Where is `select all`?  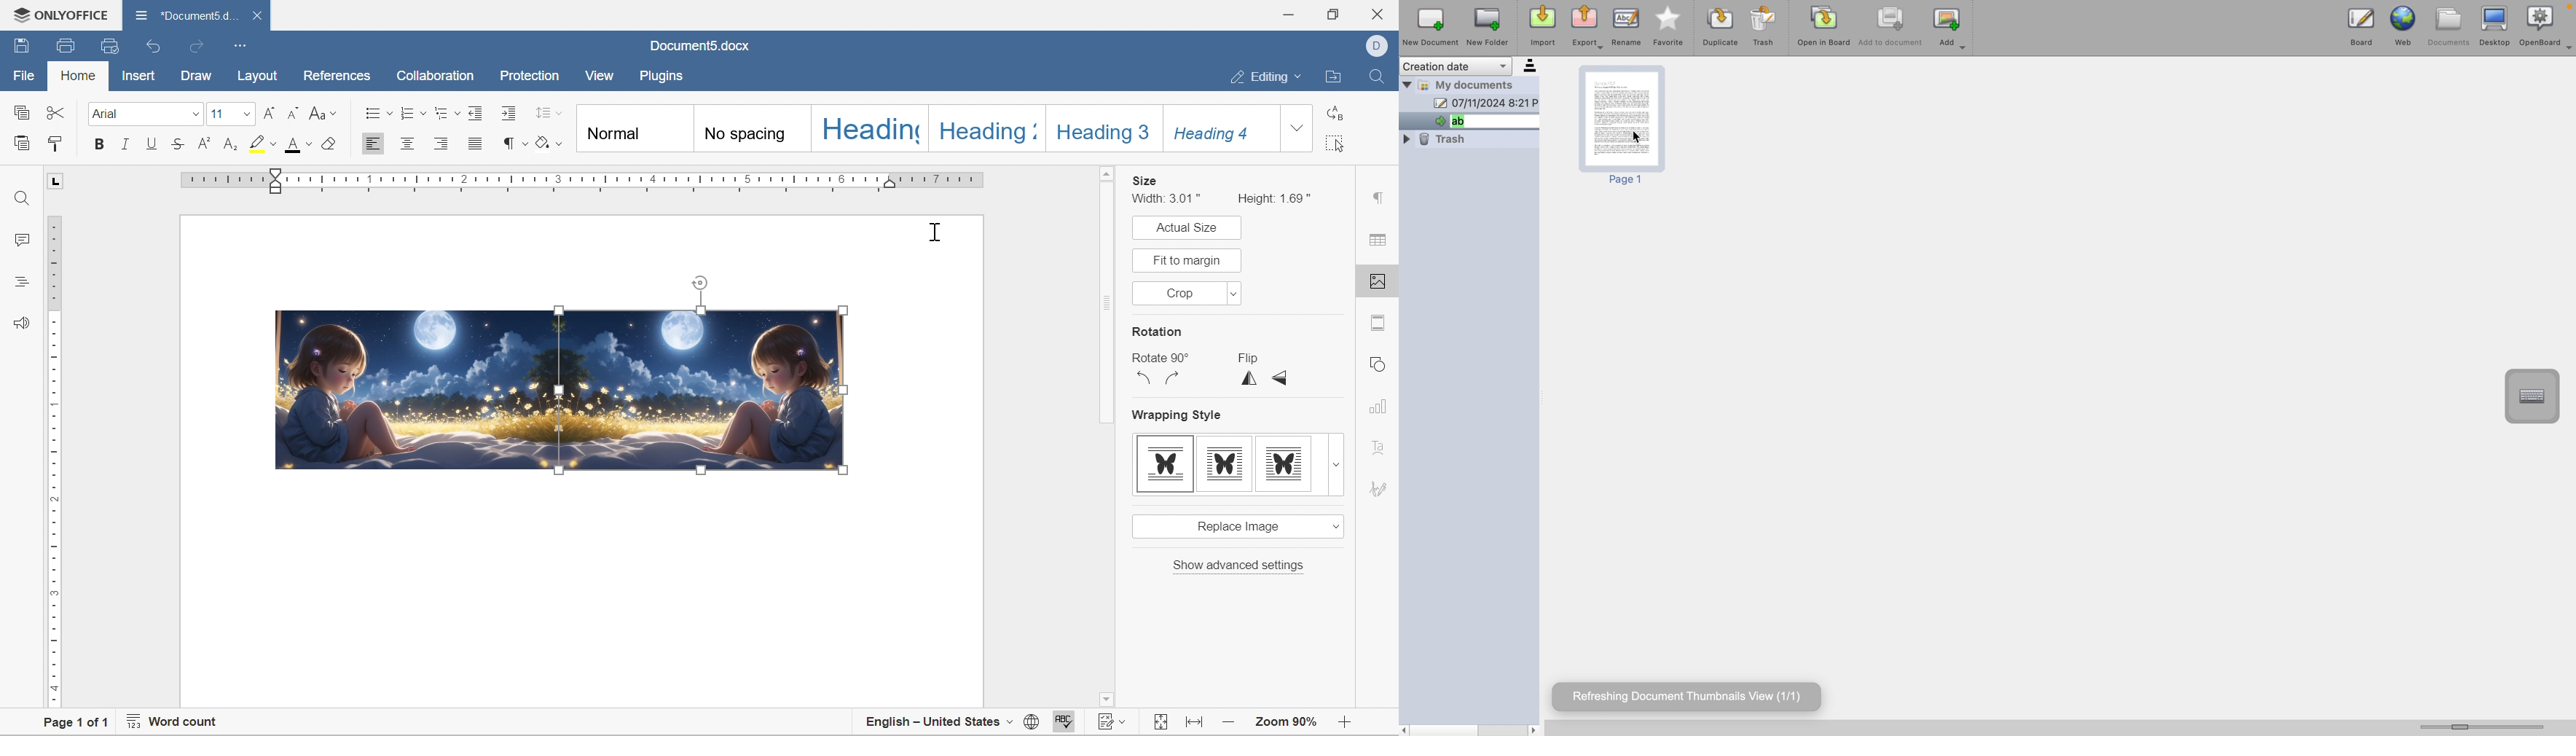
select all is located at coordinates (1335, 143).